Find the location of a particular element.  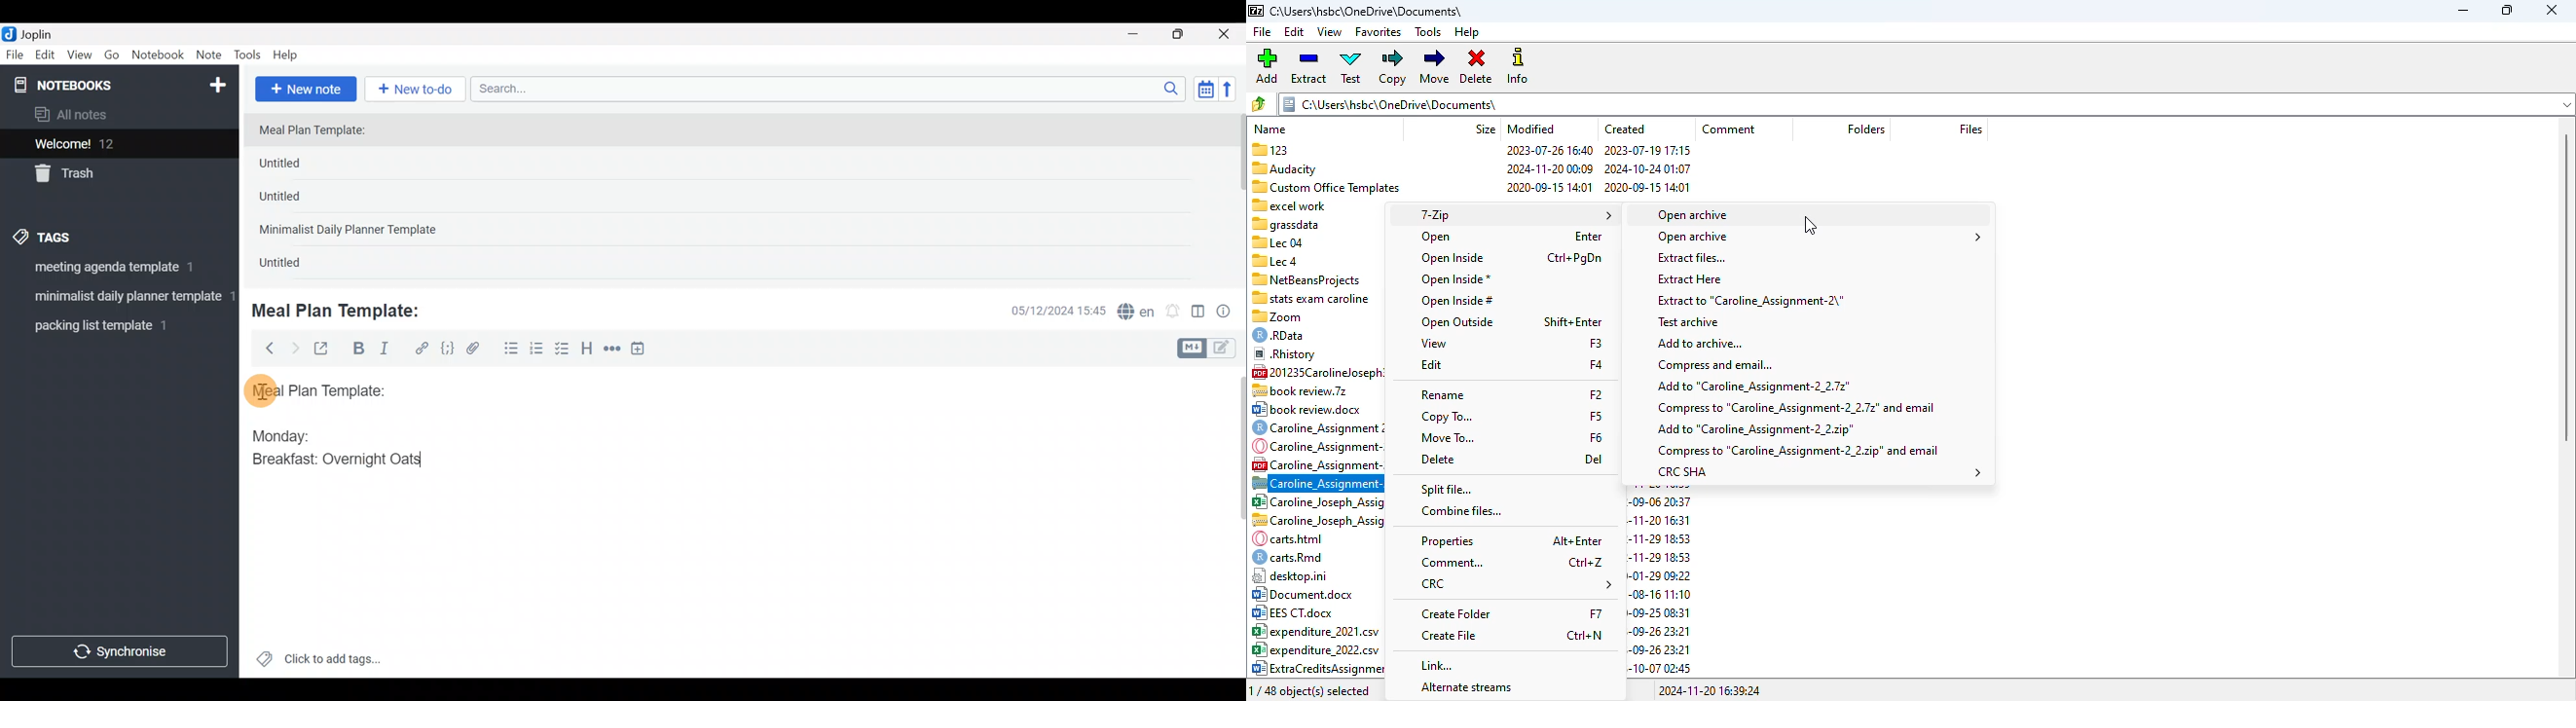

Welcome! is located at coordinates (117, 145).